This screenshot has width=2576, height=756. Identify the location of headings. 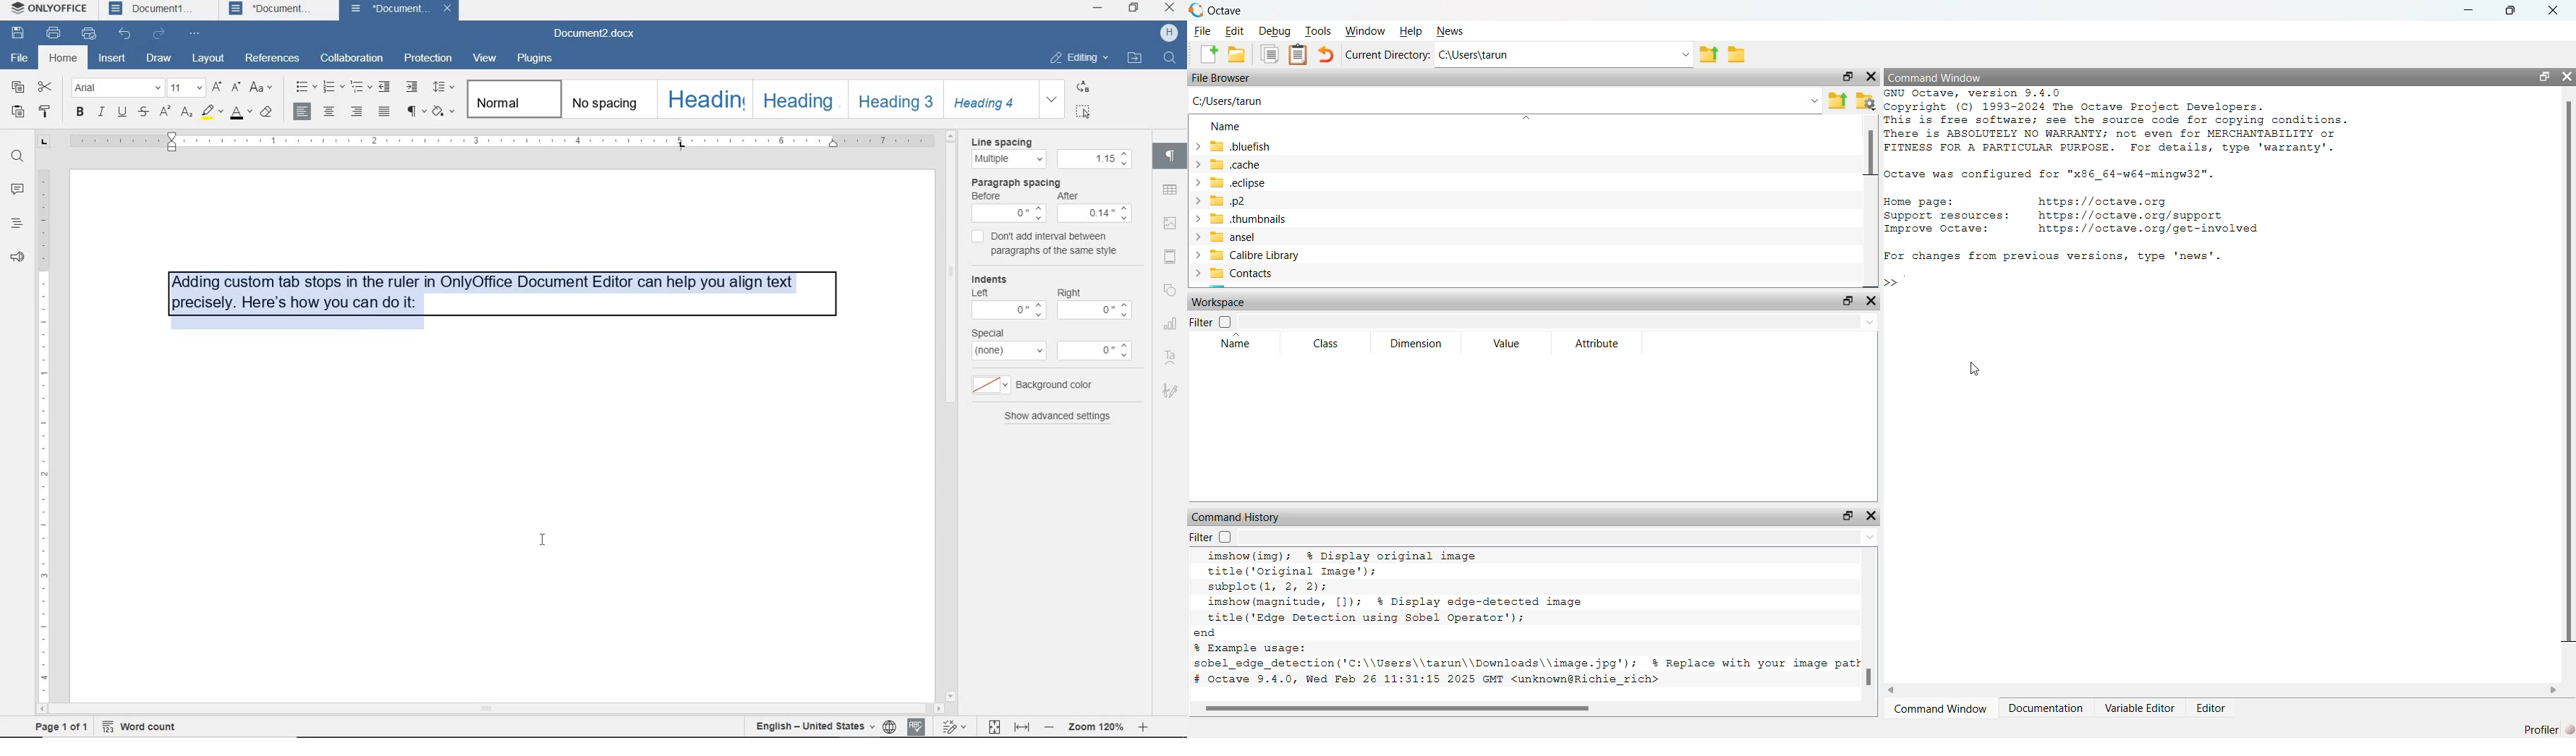
(15, 225).